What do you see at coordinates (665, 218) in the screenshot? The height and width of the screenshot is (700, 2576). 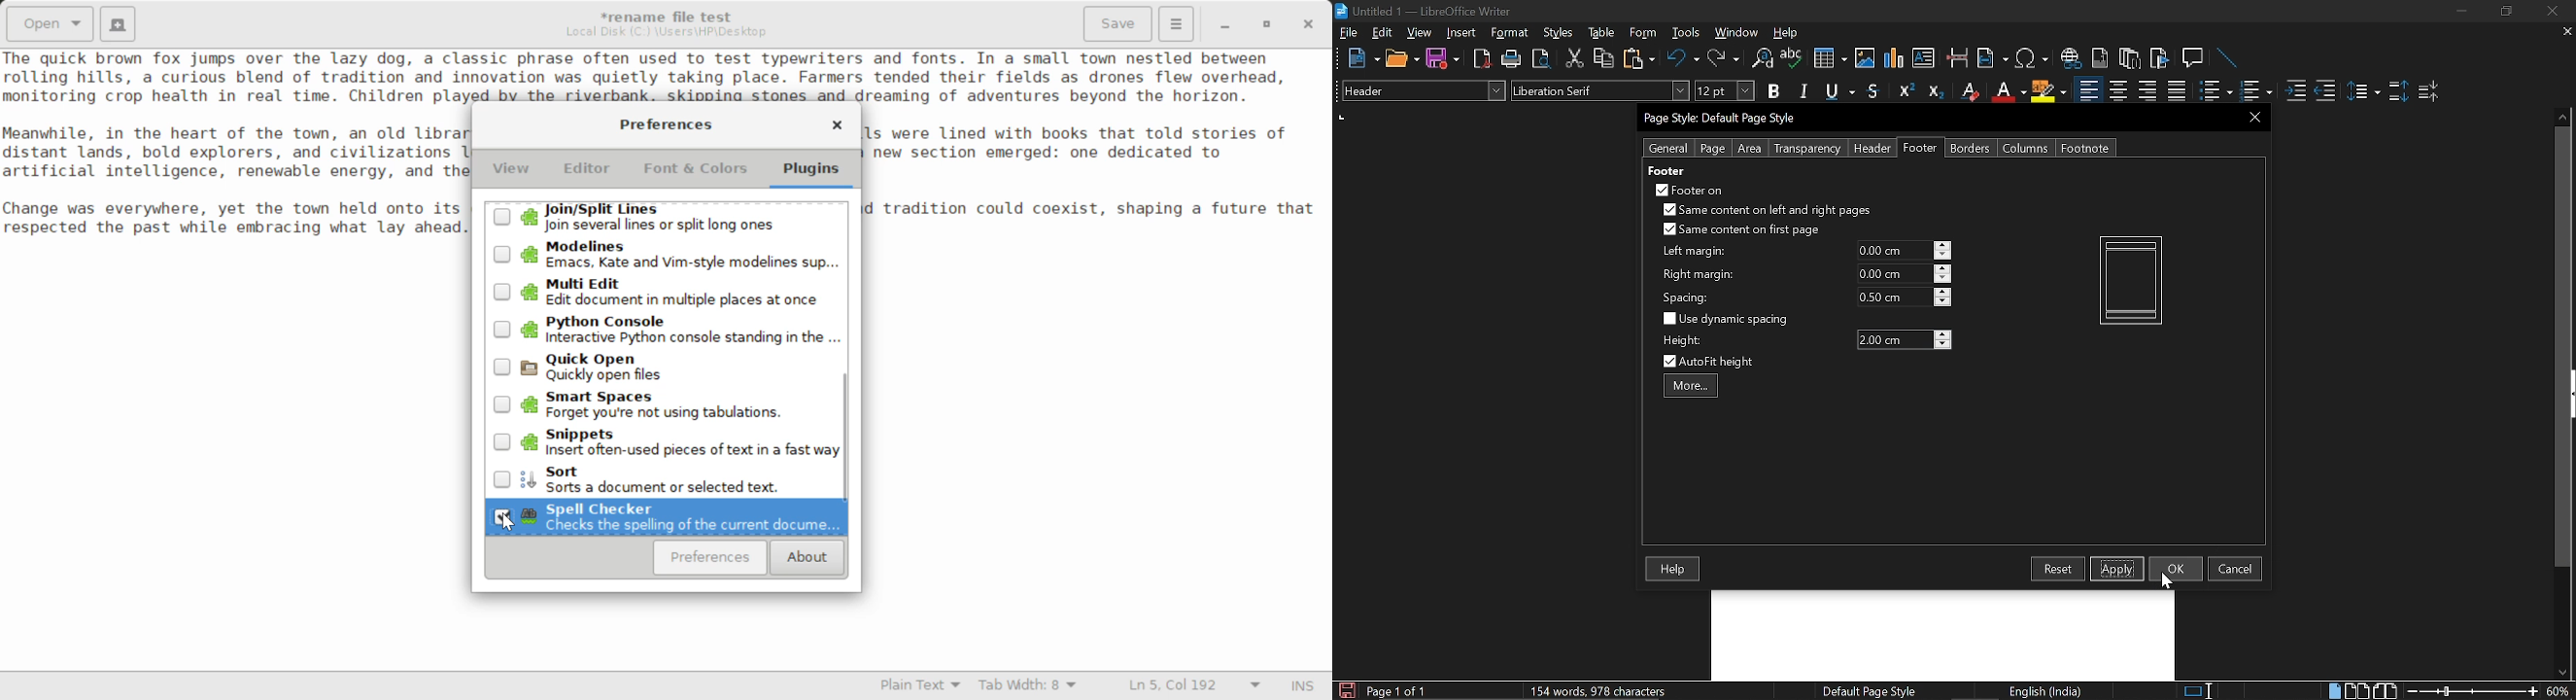 I see `Unselected Join/Split Lines Plugin` at bounding box center [665, 218].